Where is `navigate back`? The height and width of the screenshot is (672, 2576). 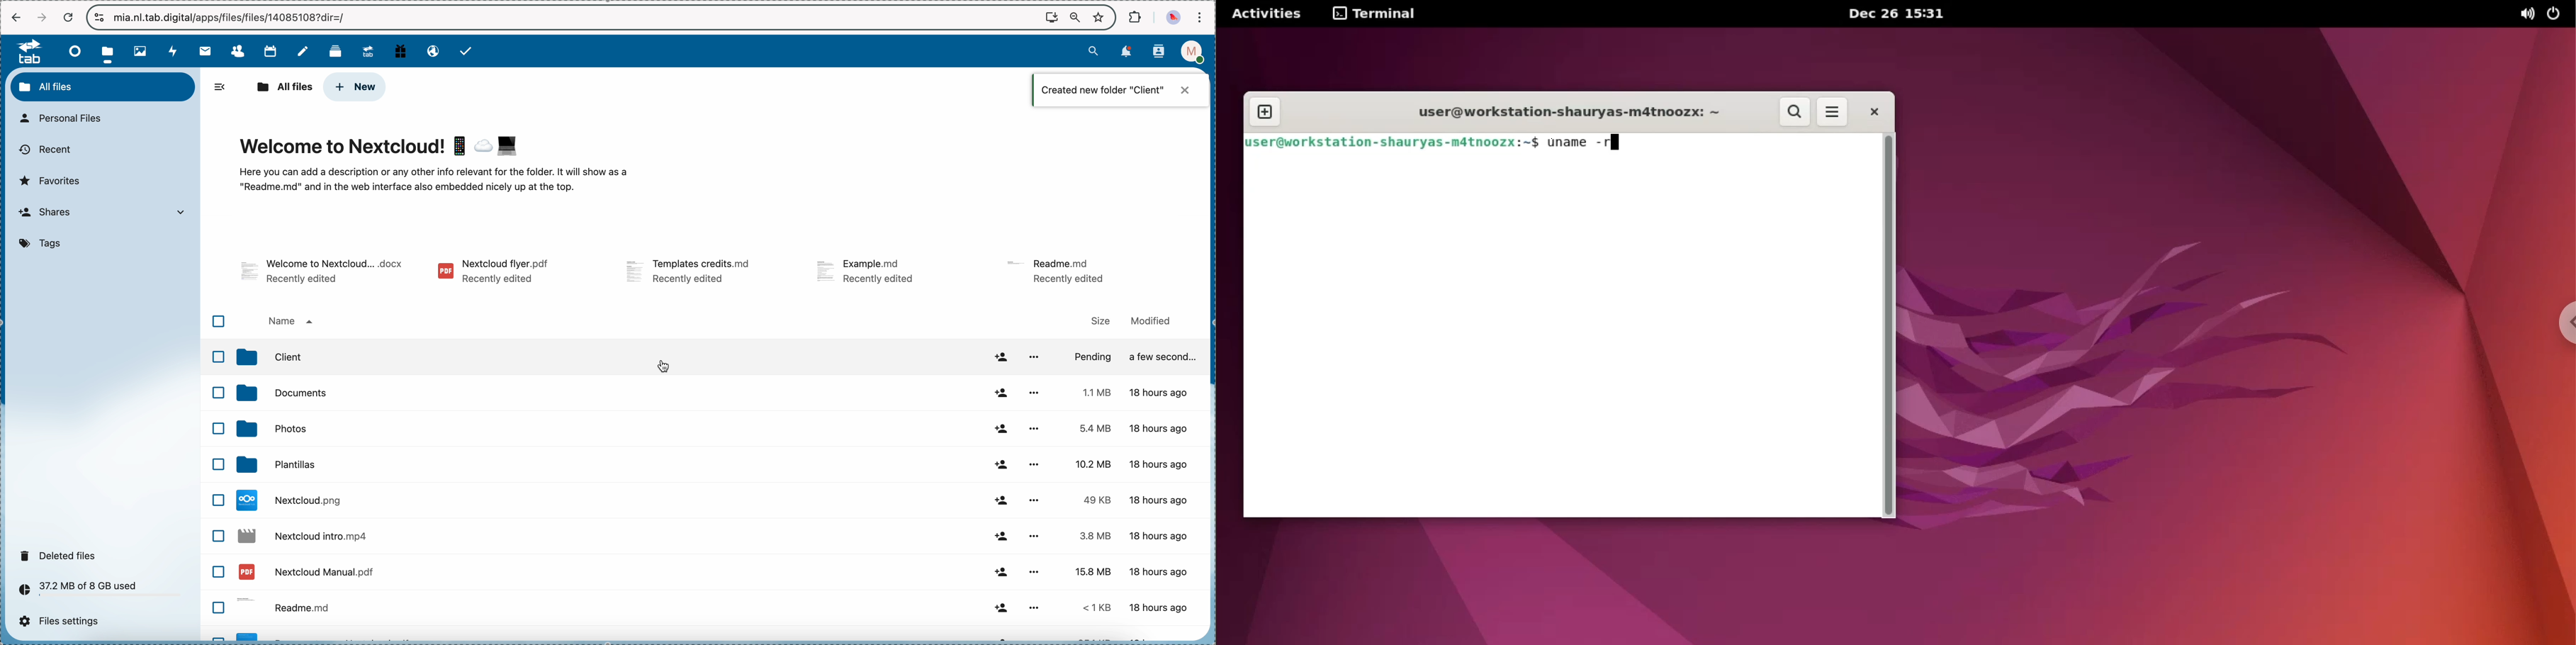 navigate back is located at coordinates (17, 18).